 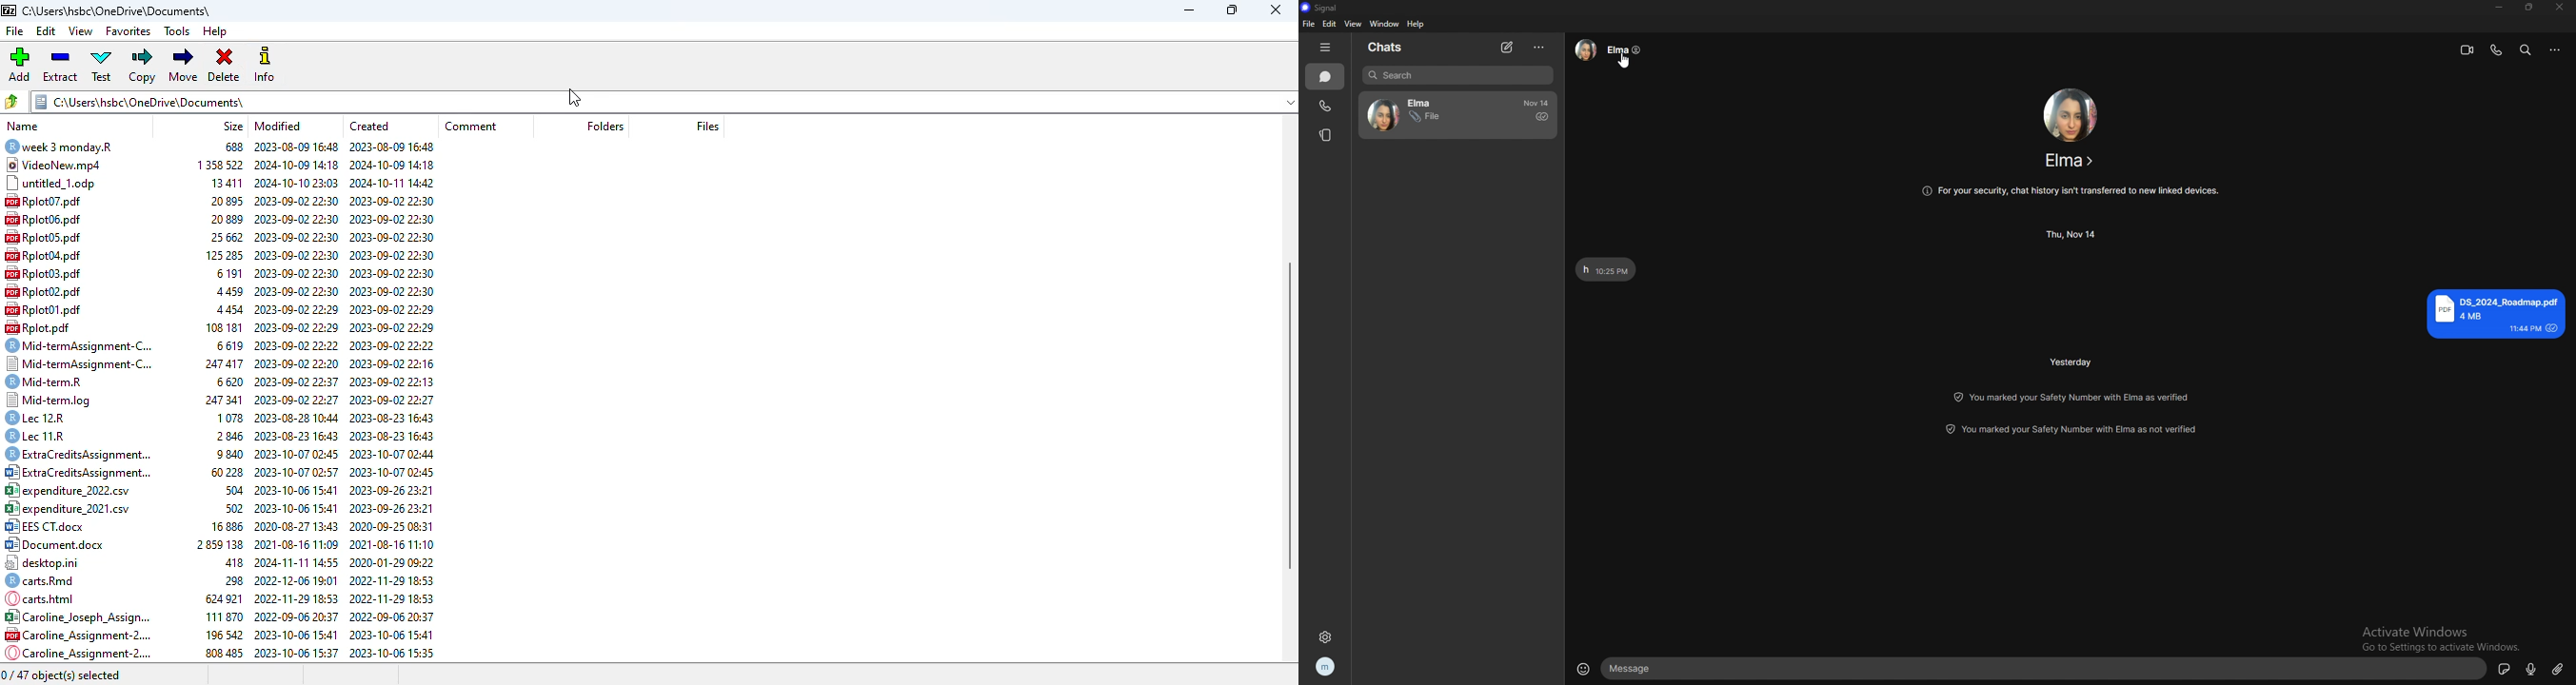 What do you see at coordinates (2071, 362) in the screenshot?
I see `time` at bounding box center [2071, 362].